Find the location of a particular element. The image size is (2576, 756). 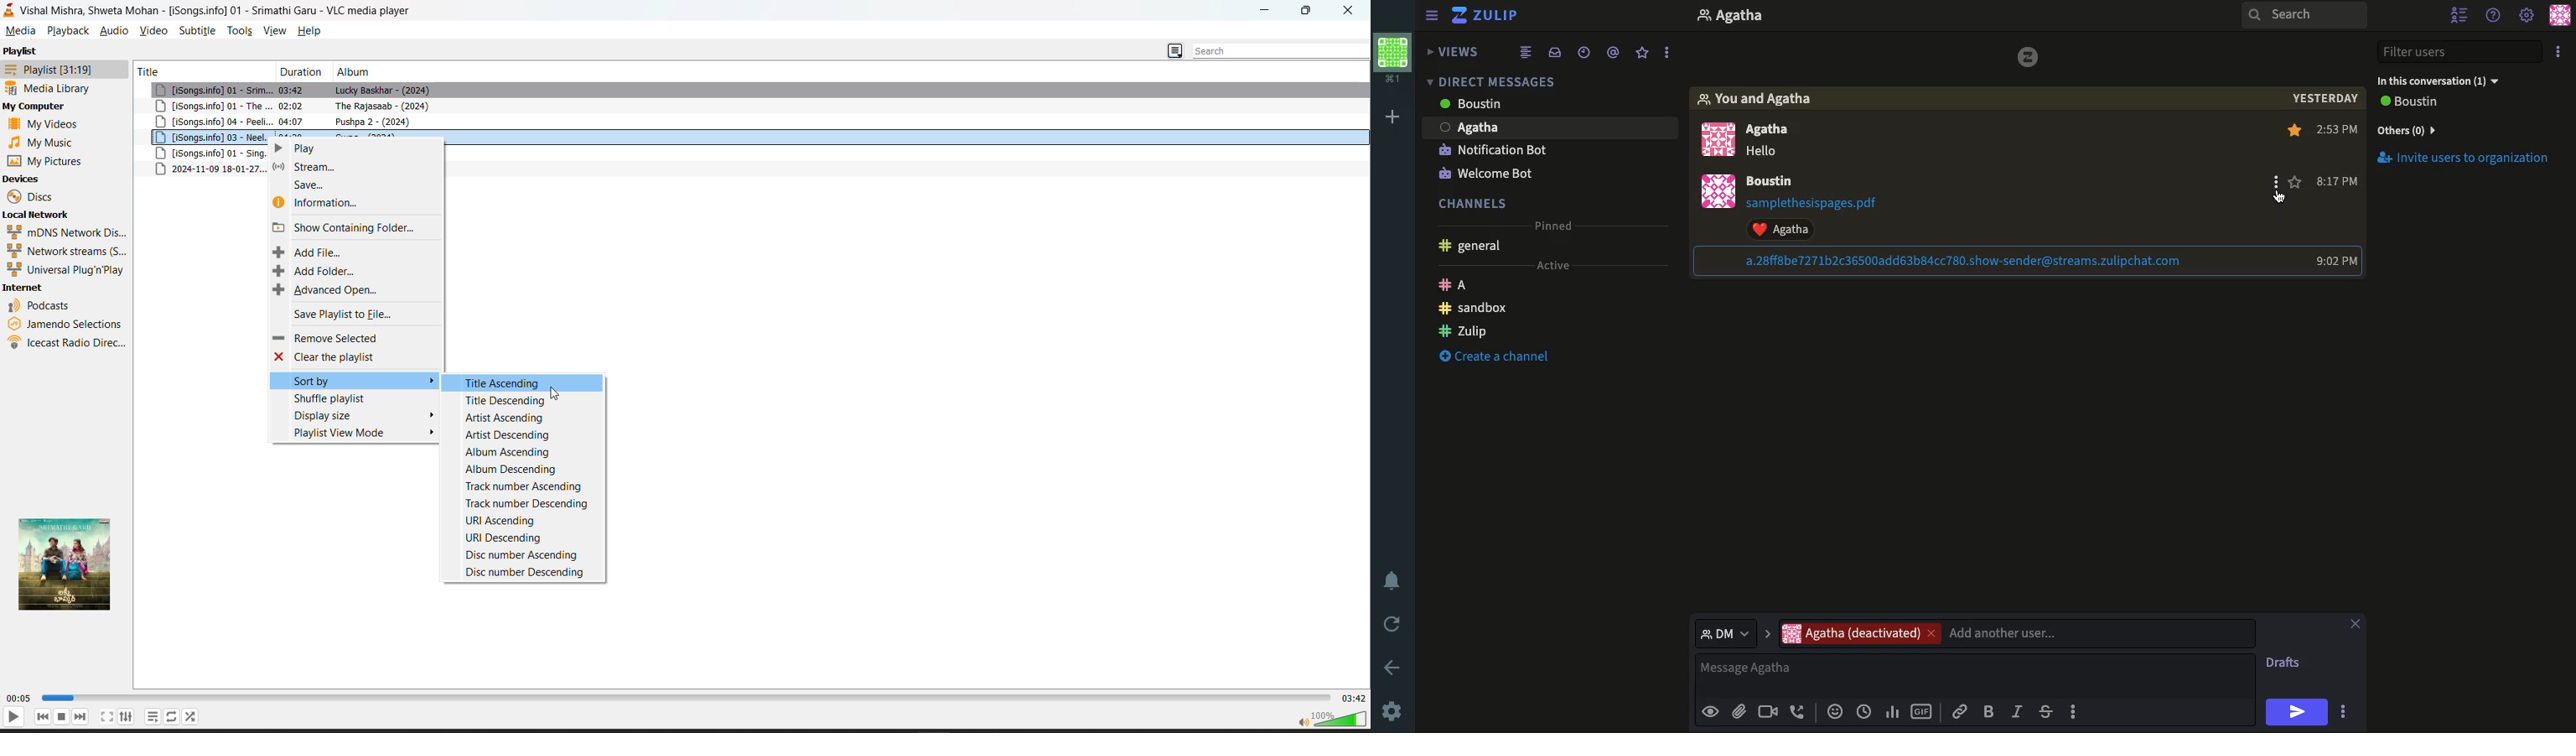

stream is located at coordinates (356, 166).